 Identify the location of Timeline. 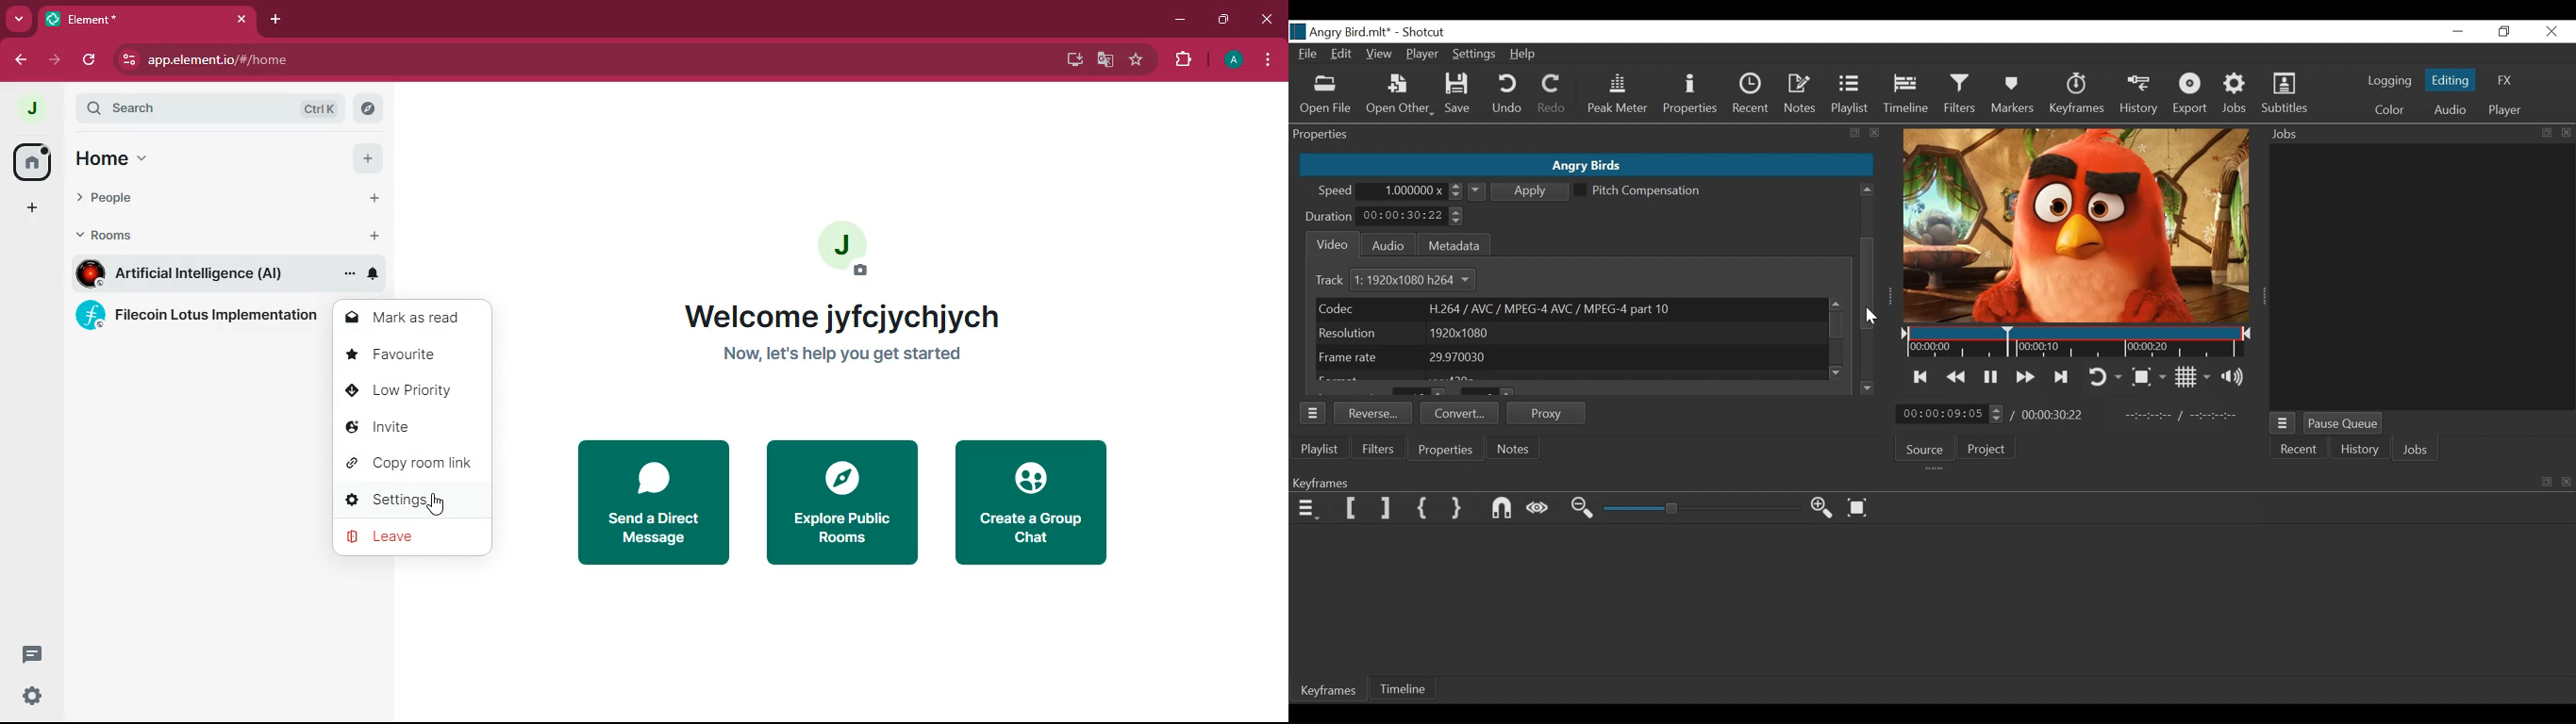
(1405, 690).